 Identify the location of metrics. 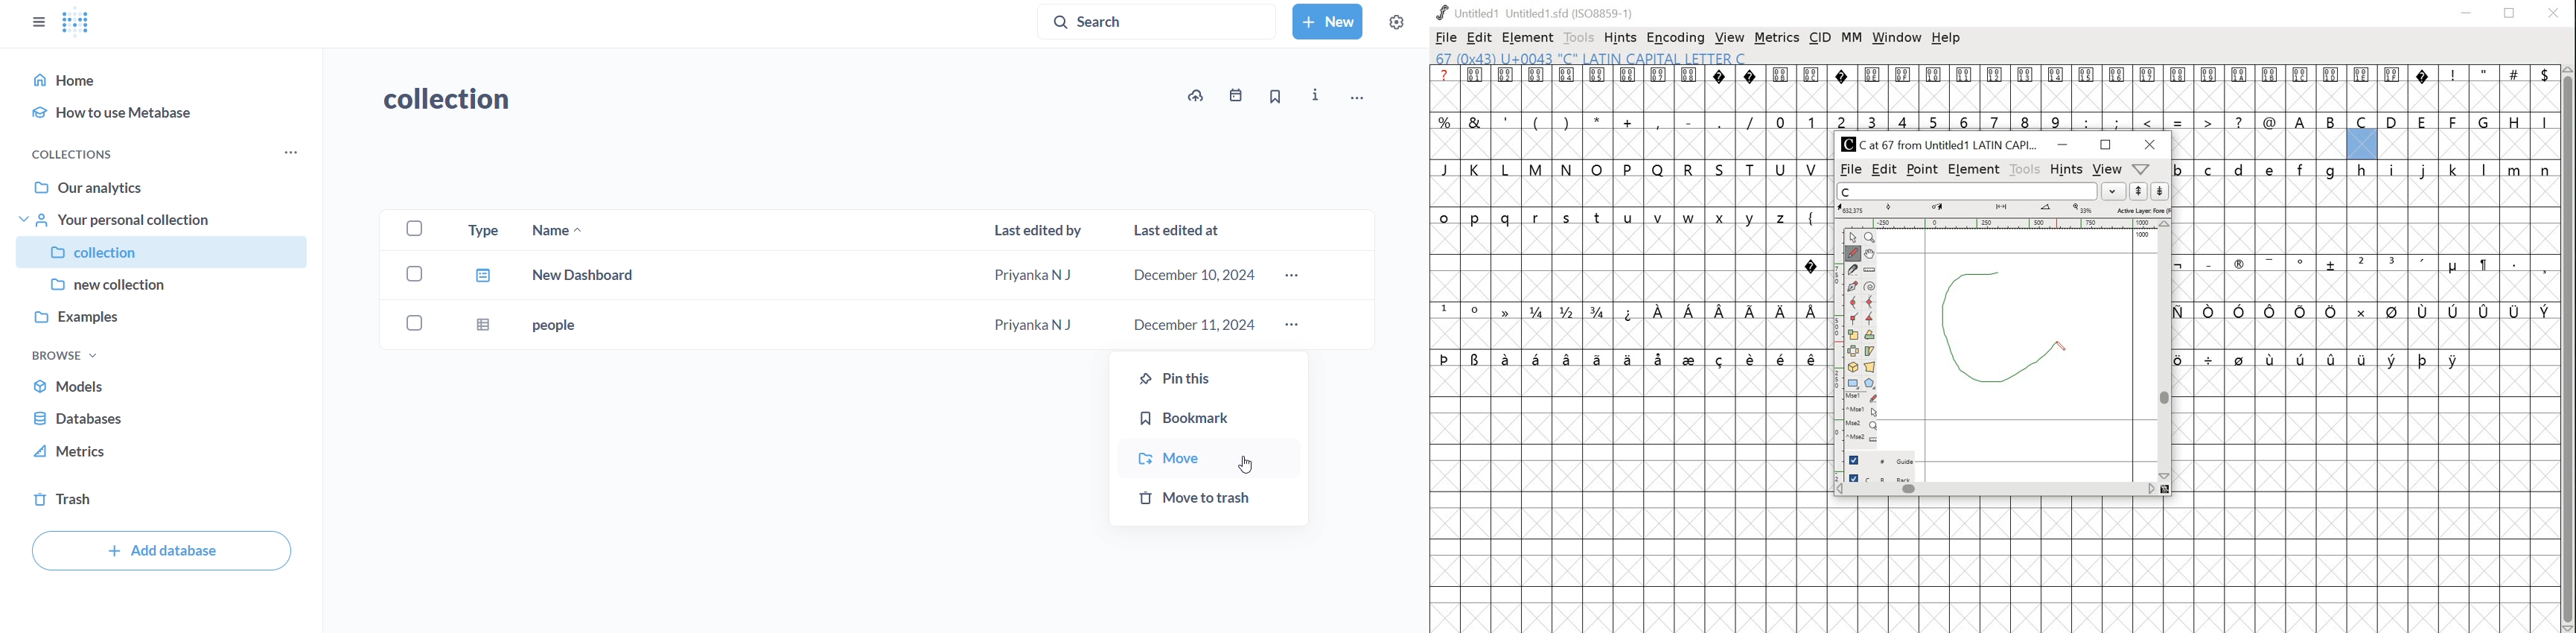
(1776, 37).